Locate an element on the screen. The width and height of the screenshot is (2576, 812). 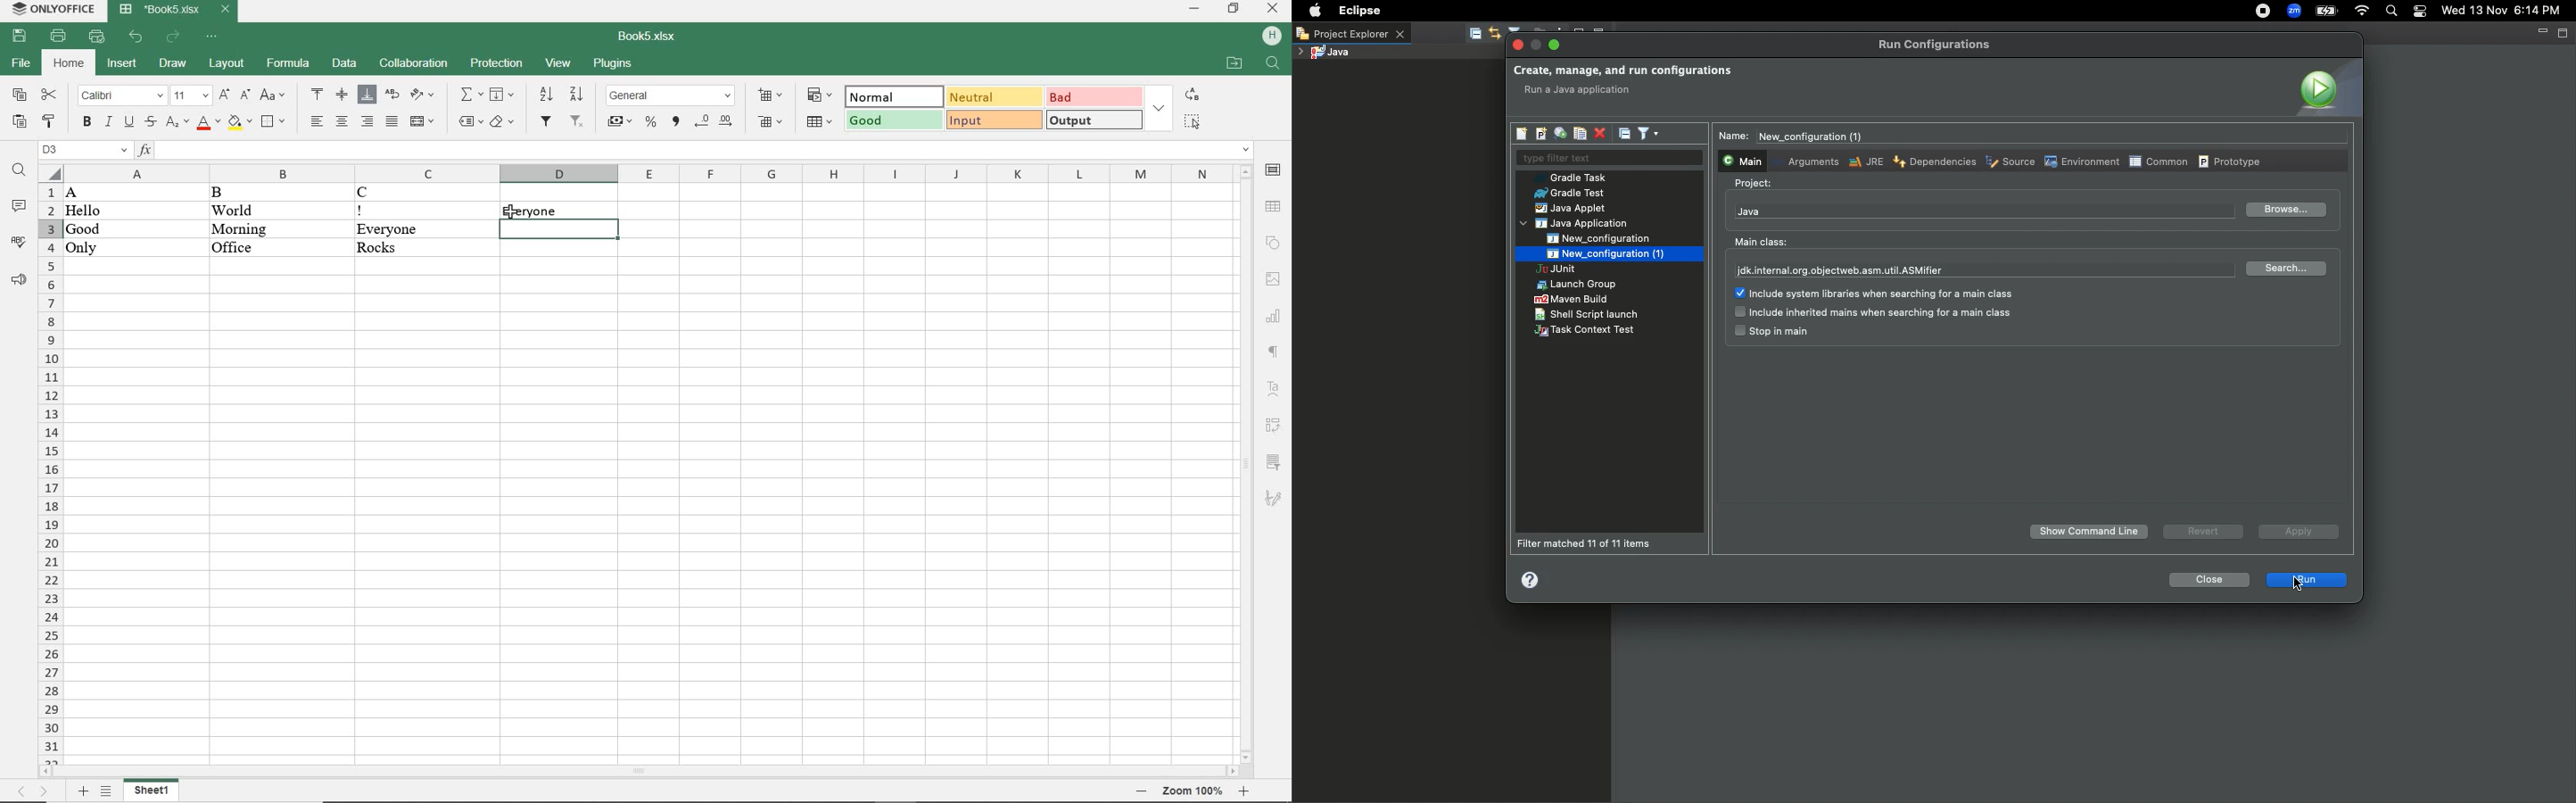
columns is located at coordinates (648, 172).